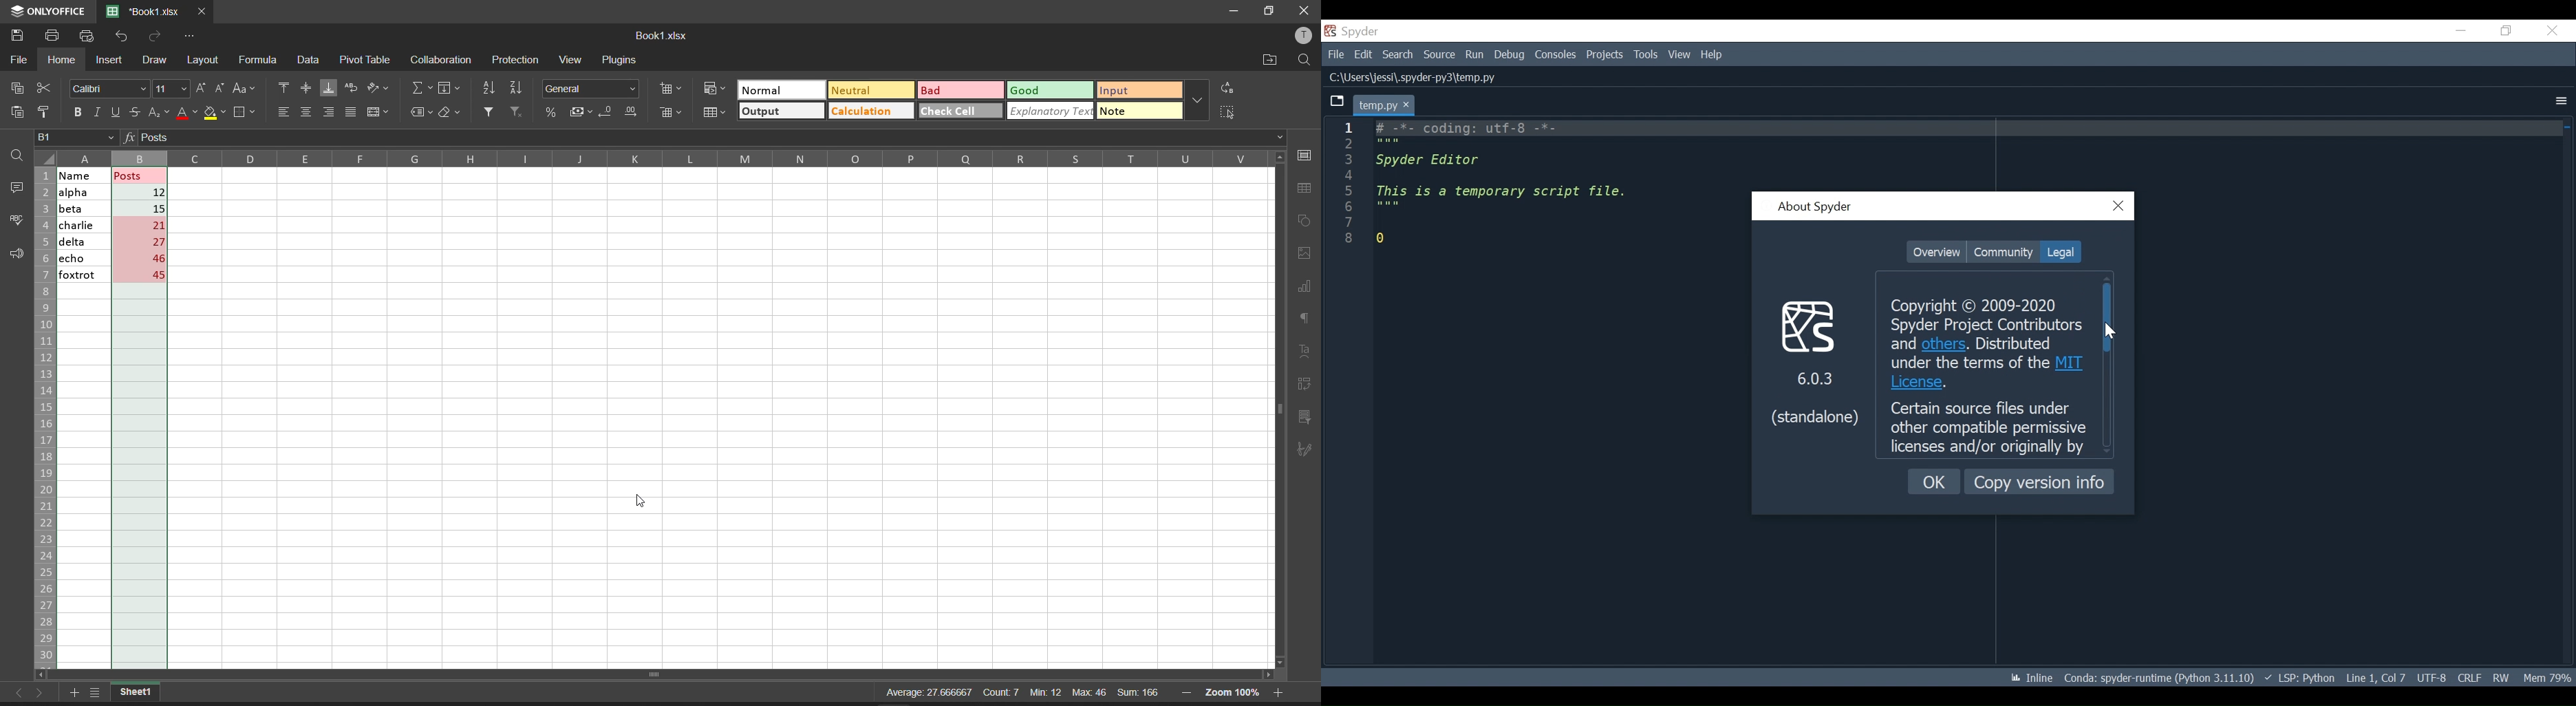  I want to click on align center, so click(305, 113).